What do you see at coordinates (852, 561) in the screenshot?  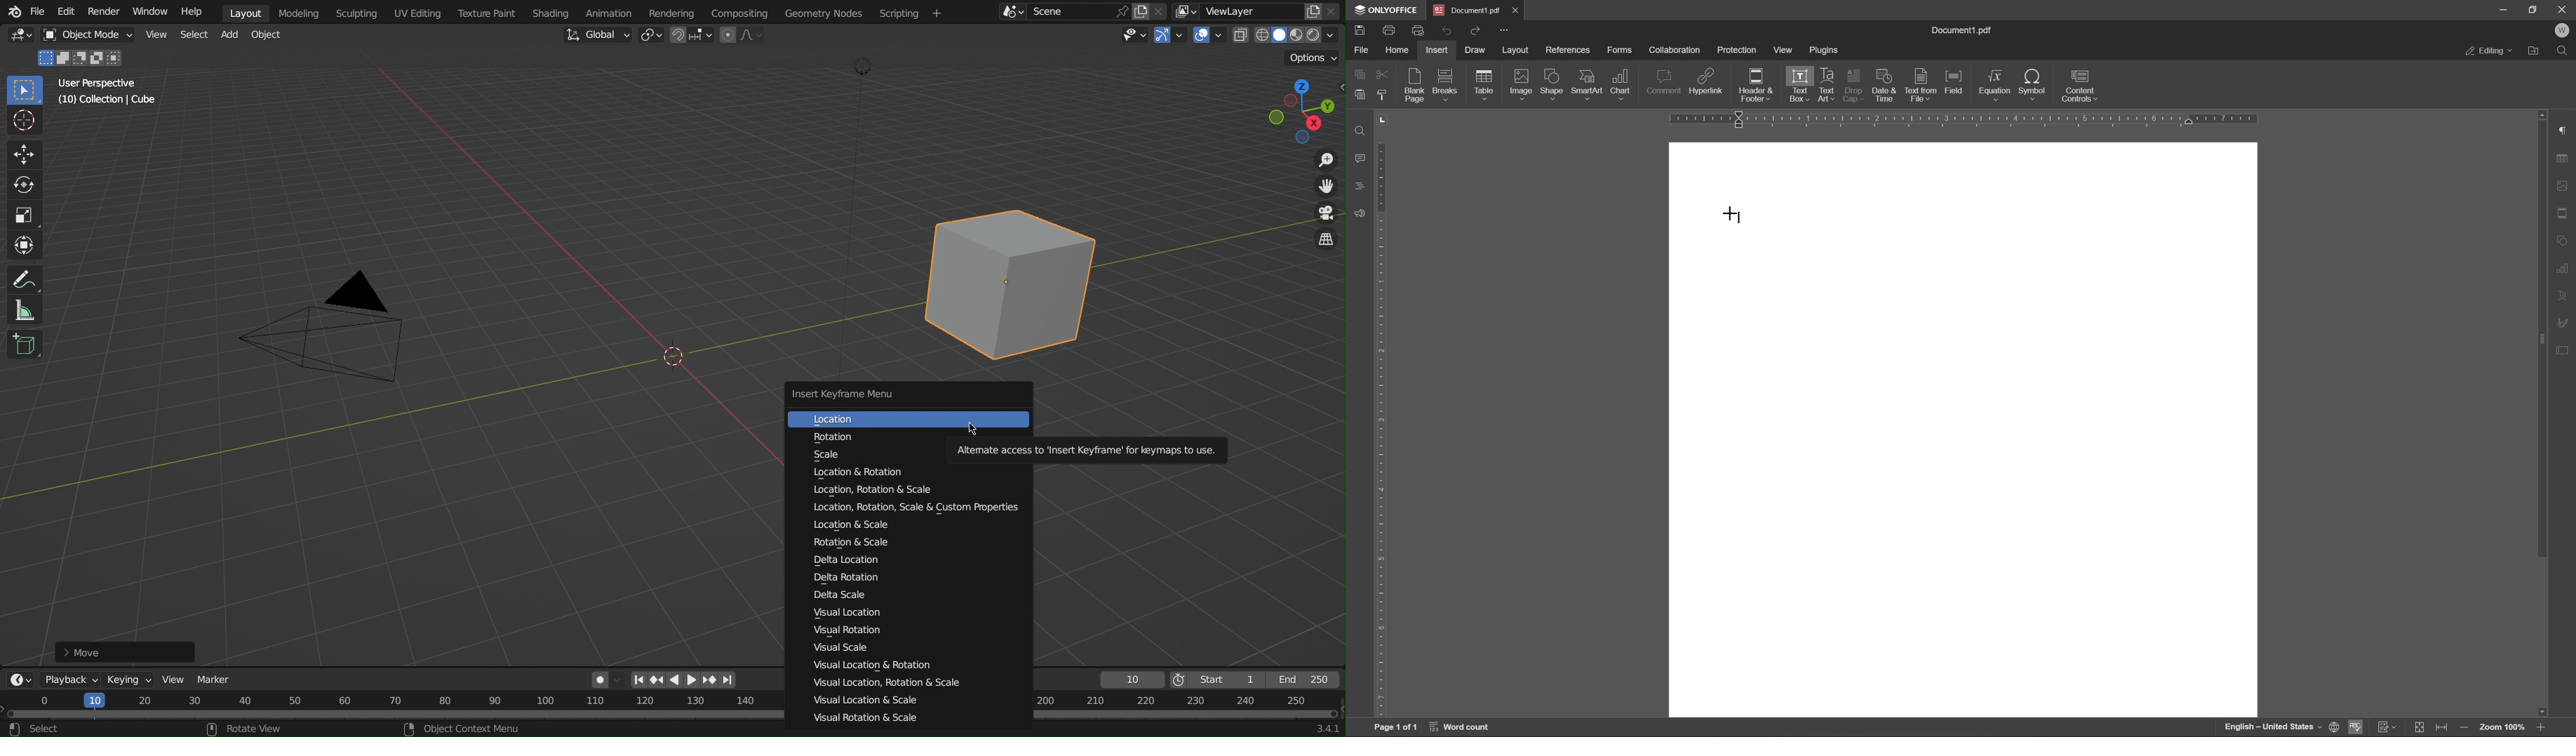 I see `Delta Location` at bounding box center [852, 561].